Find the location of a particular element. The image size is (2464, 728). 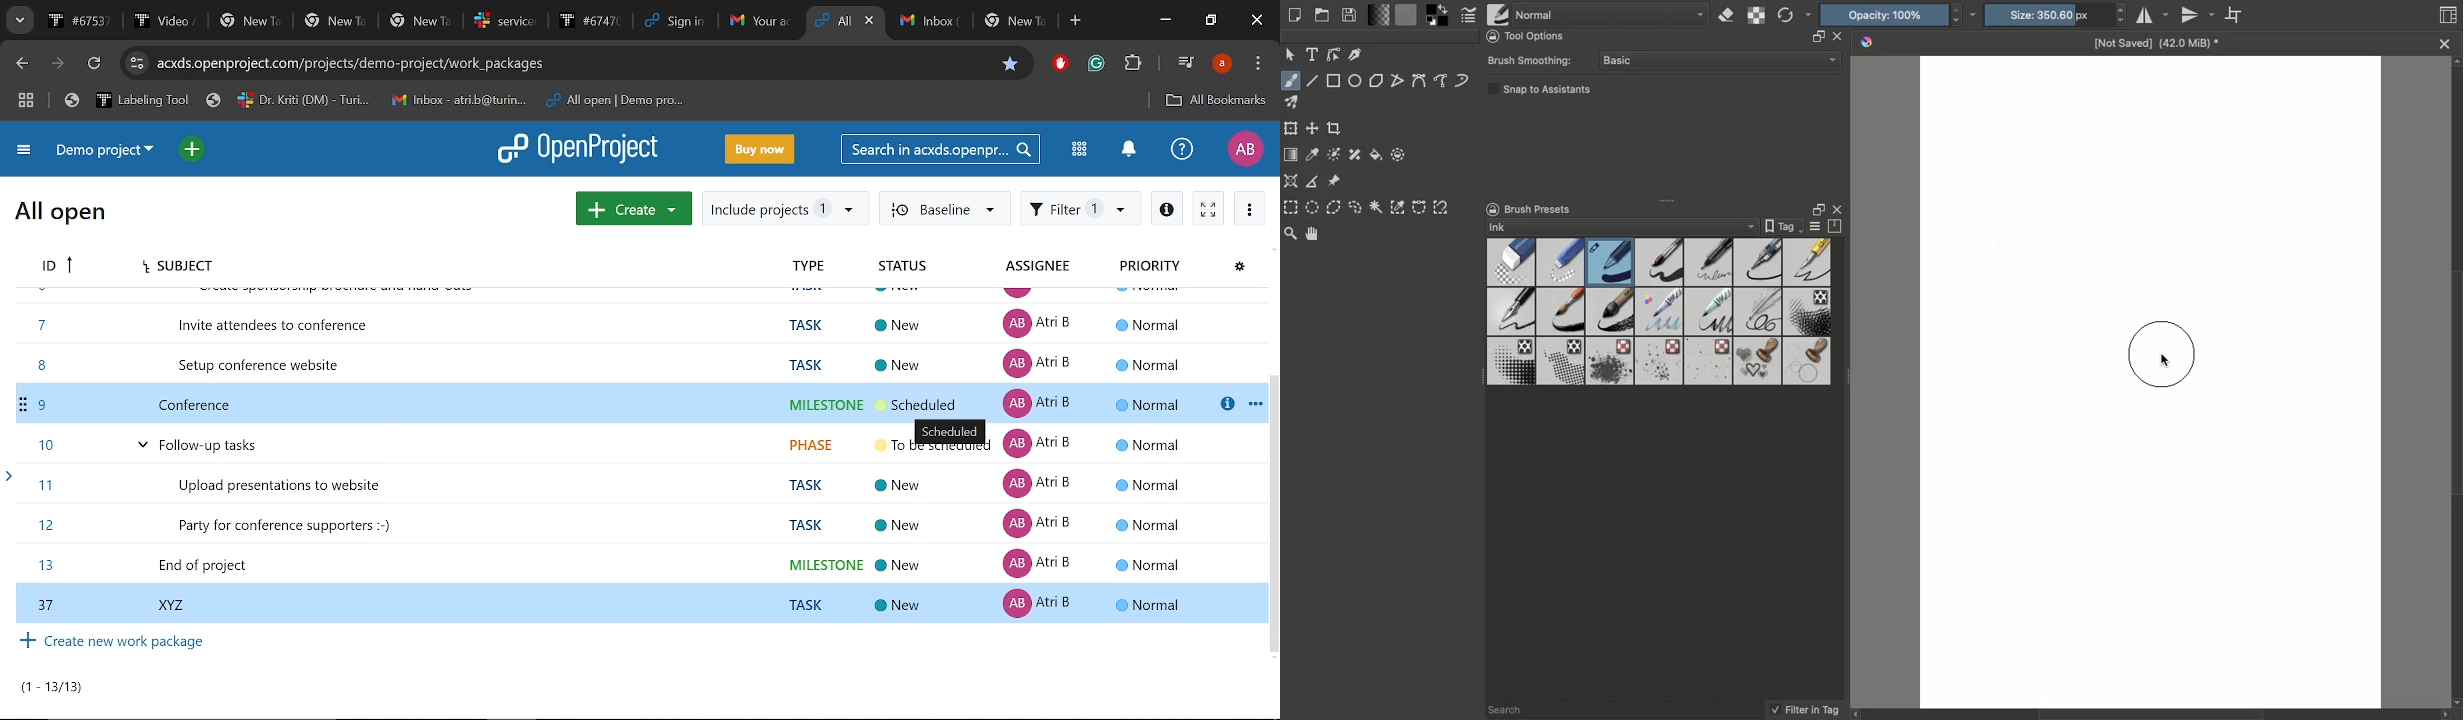

Grammerly is located at coordinates (1096, 65).